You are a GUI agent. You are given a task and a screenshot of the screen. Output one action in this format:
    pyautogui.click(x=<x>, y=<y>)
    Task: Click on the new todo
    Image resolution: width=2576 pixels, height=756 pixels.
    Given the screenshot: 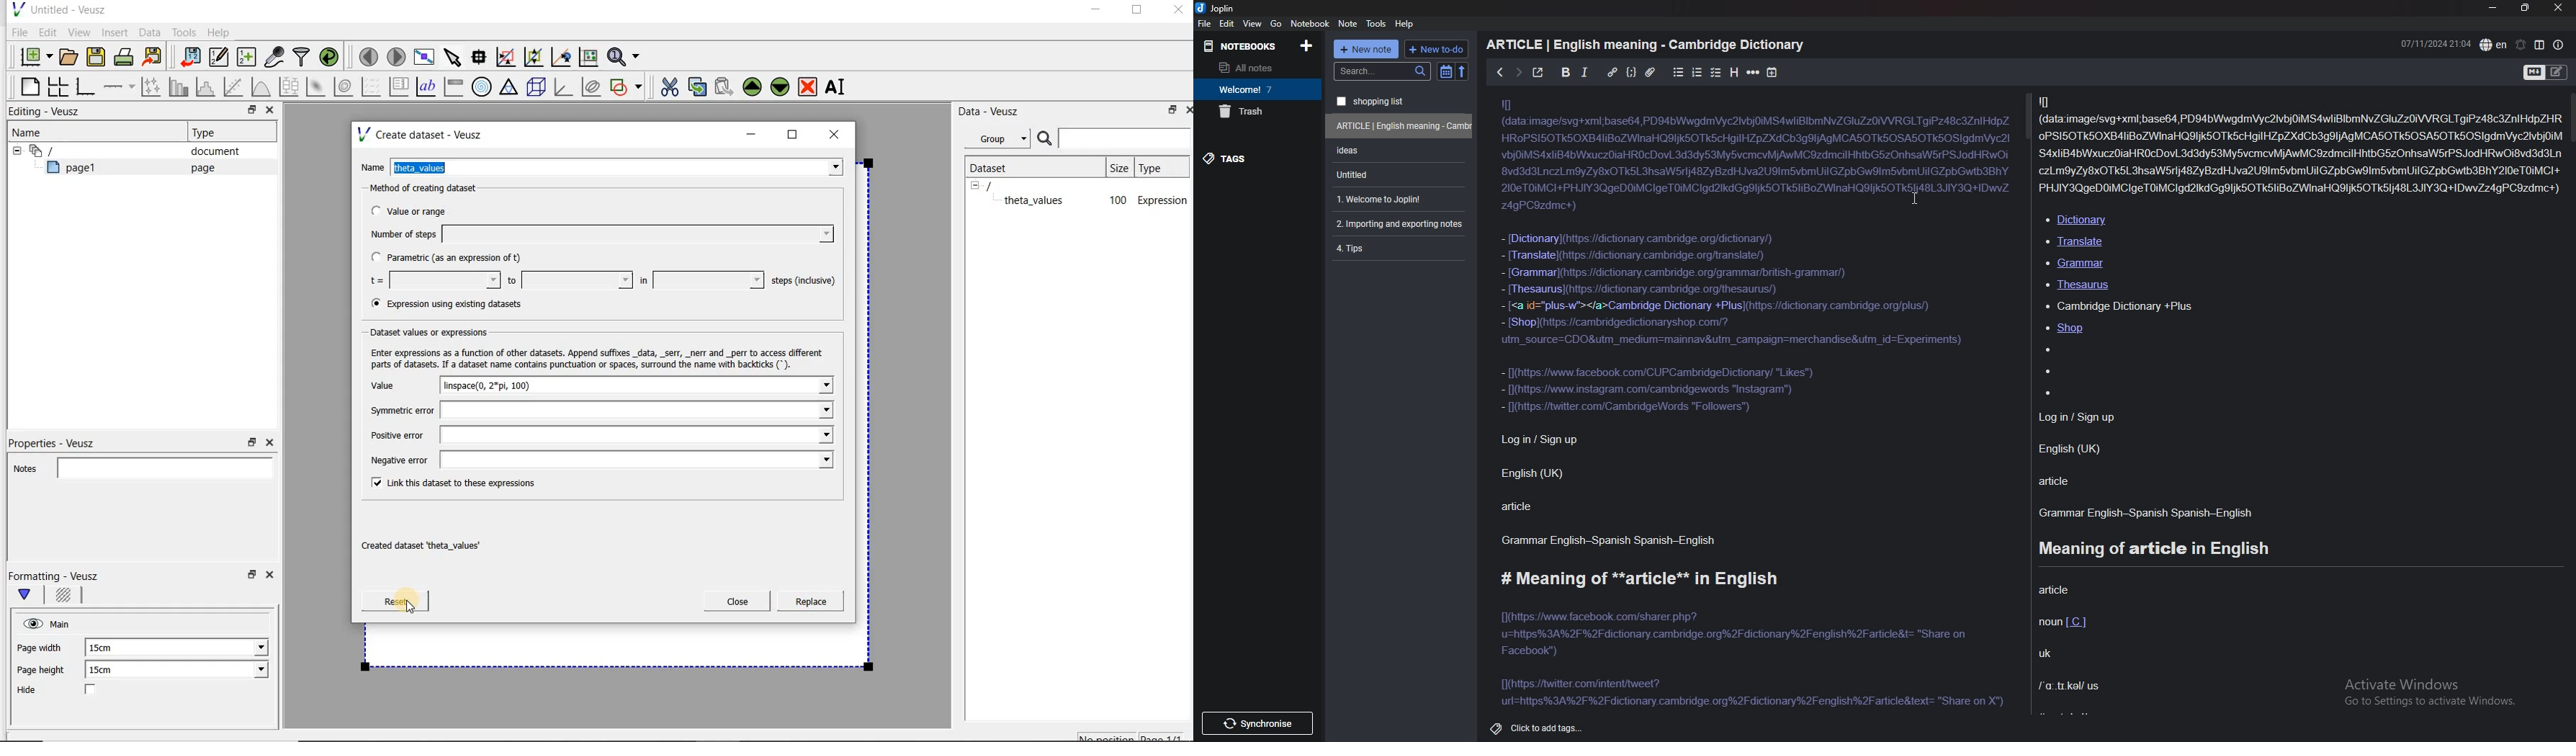 What is the action you would take?
    pyautogui.click(x=1437, y=48)
    